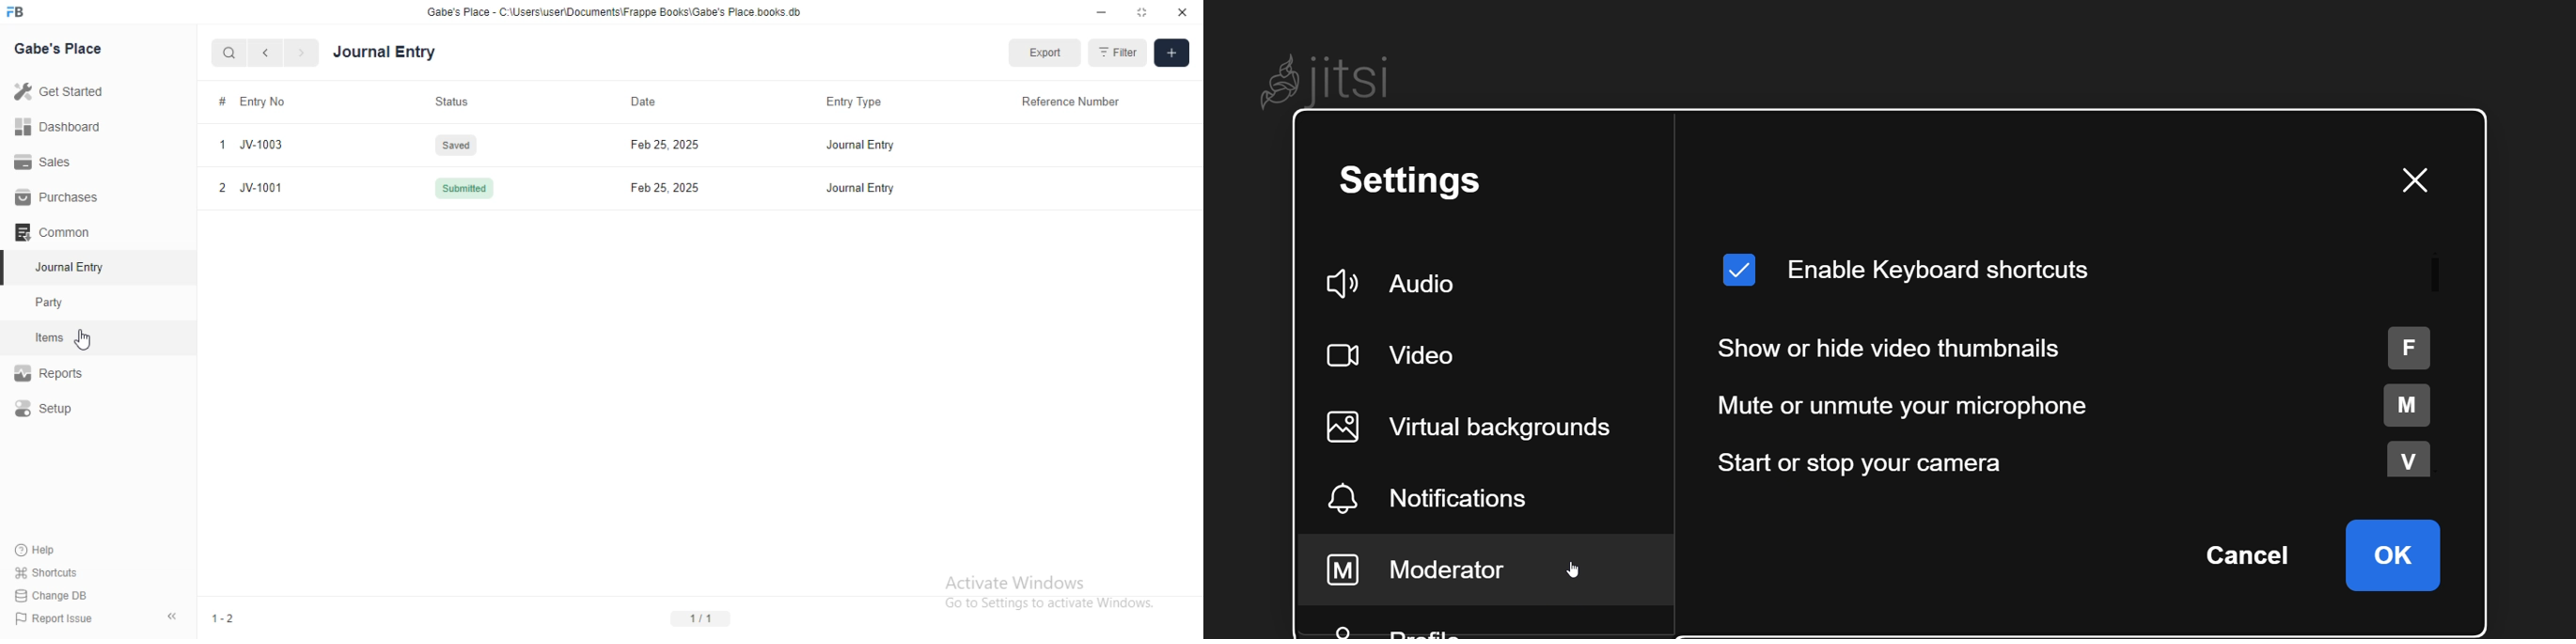 The image size is (2576, 644). I want to click on JV-1001, so click(259, 187).